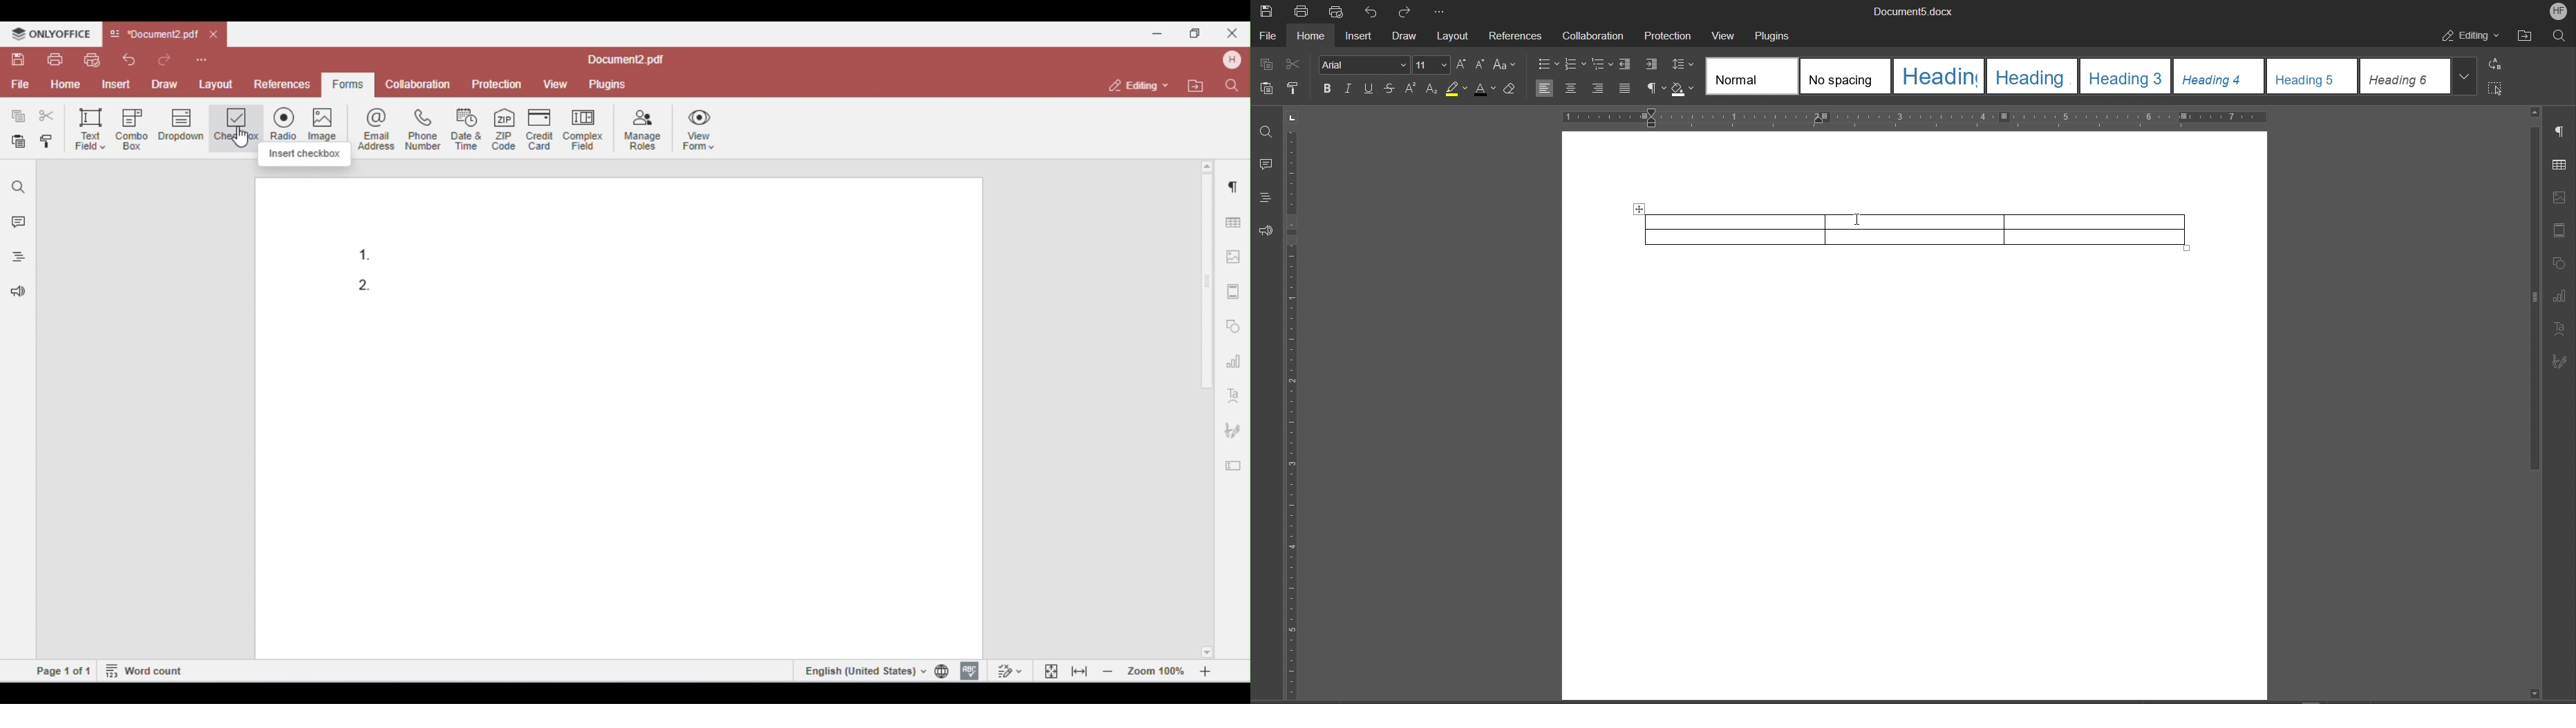 This screenshot has height=728, width=2576. Describe the element at coordinates (1266, 133) in the screenshot. I see `Find` at that location.